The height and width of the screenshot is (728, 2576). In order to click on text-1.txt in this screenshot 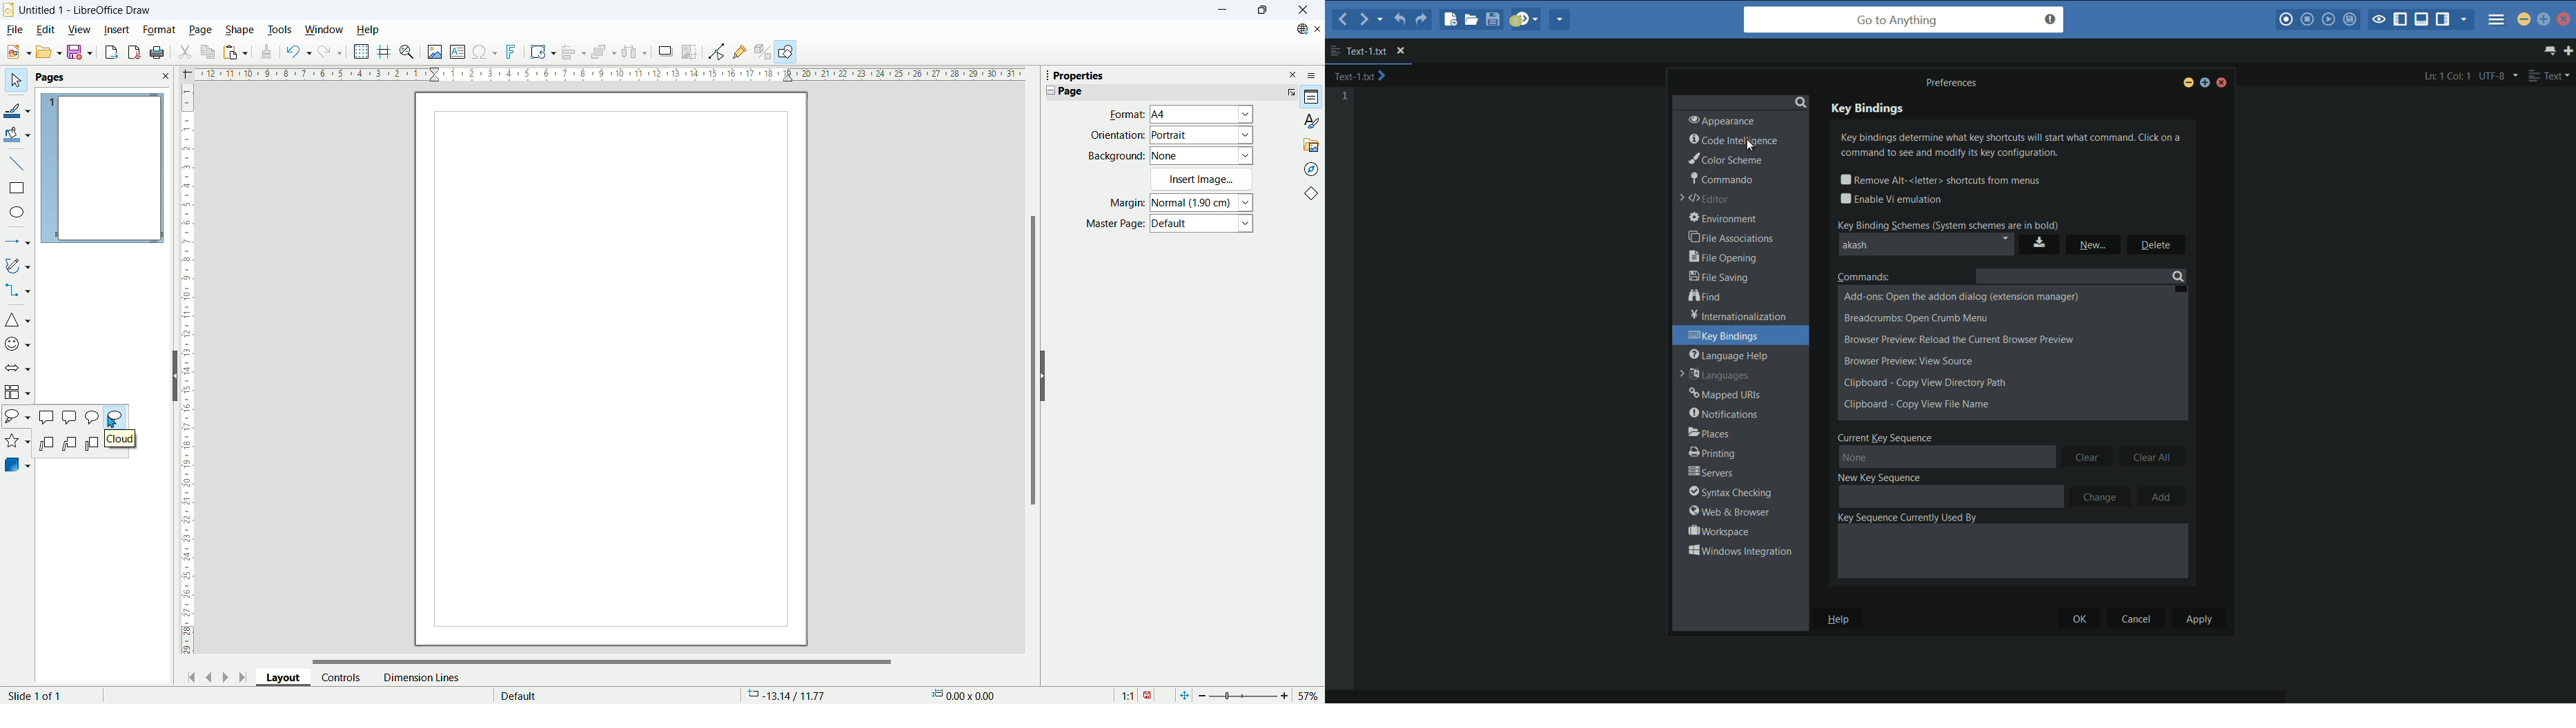, I will do `click(1360, 76)`.